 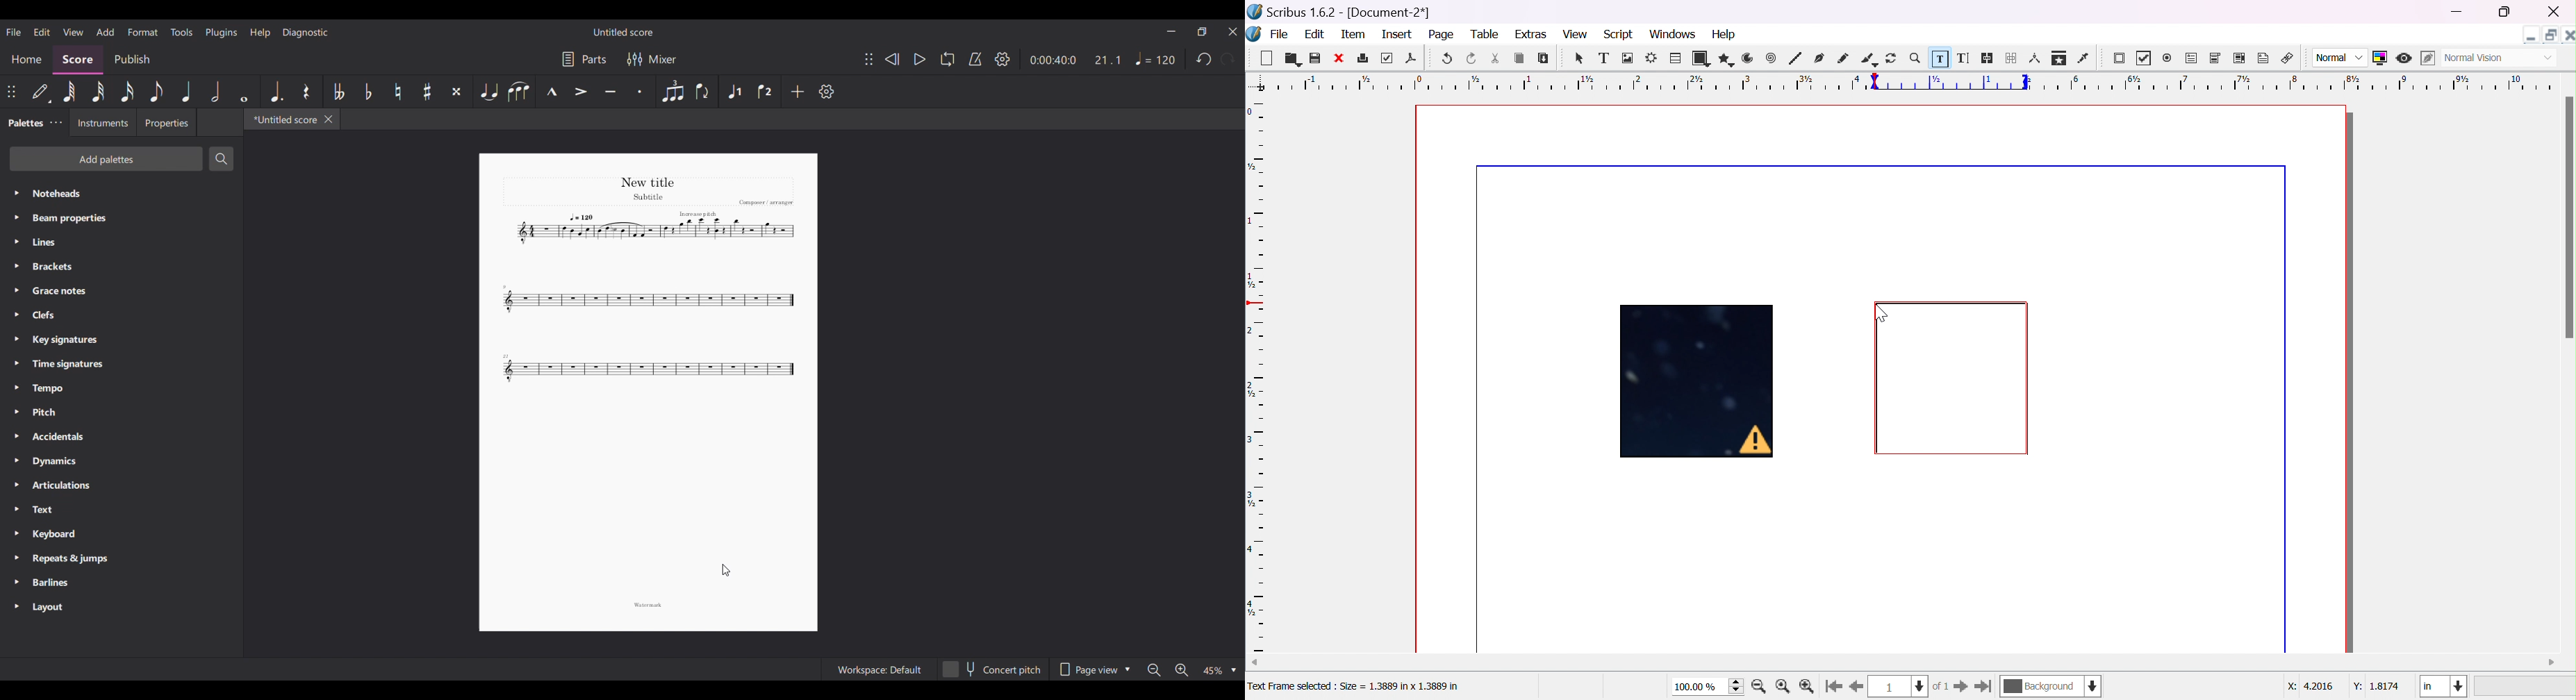 I want to click on Accent, so click(x=581, y=91).